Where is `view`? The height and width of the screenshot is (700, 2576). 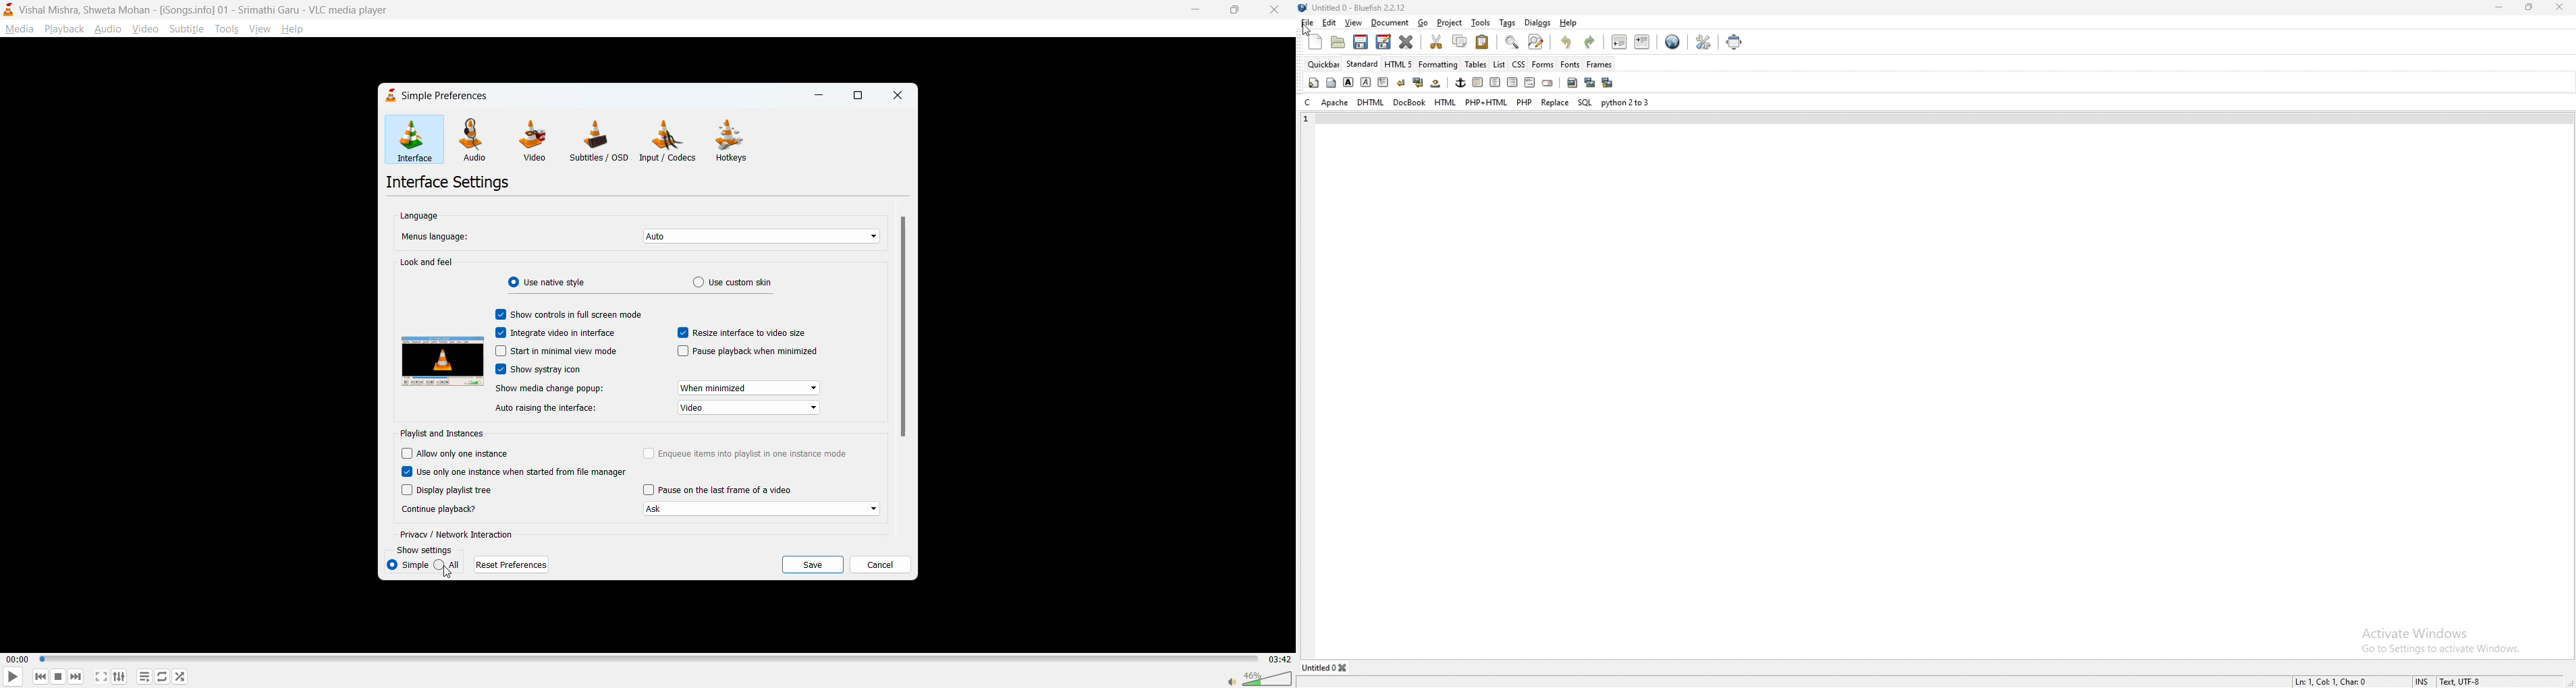 view is located at coordinates (1353, 23).